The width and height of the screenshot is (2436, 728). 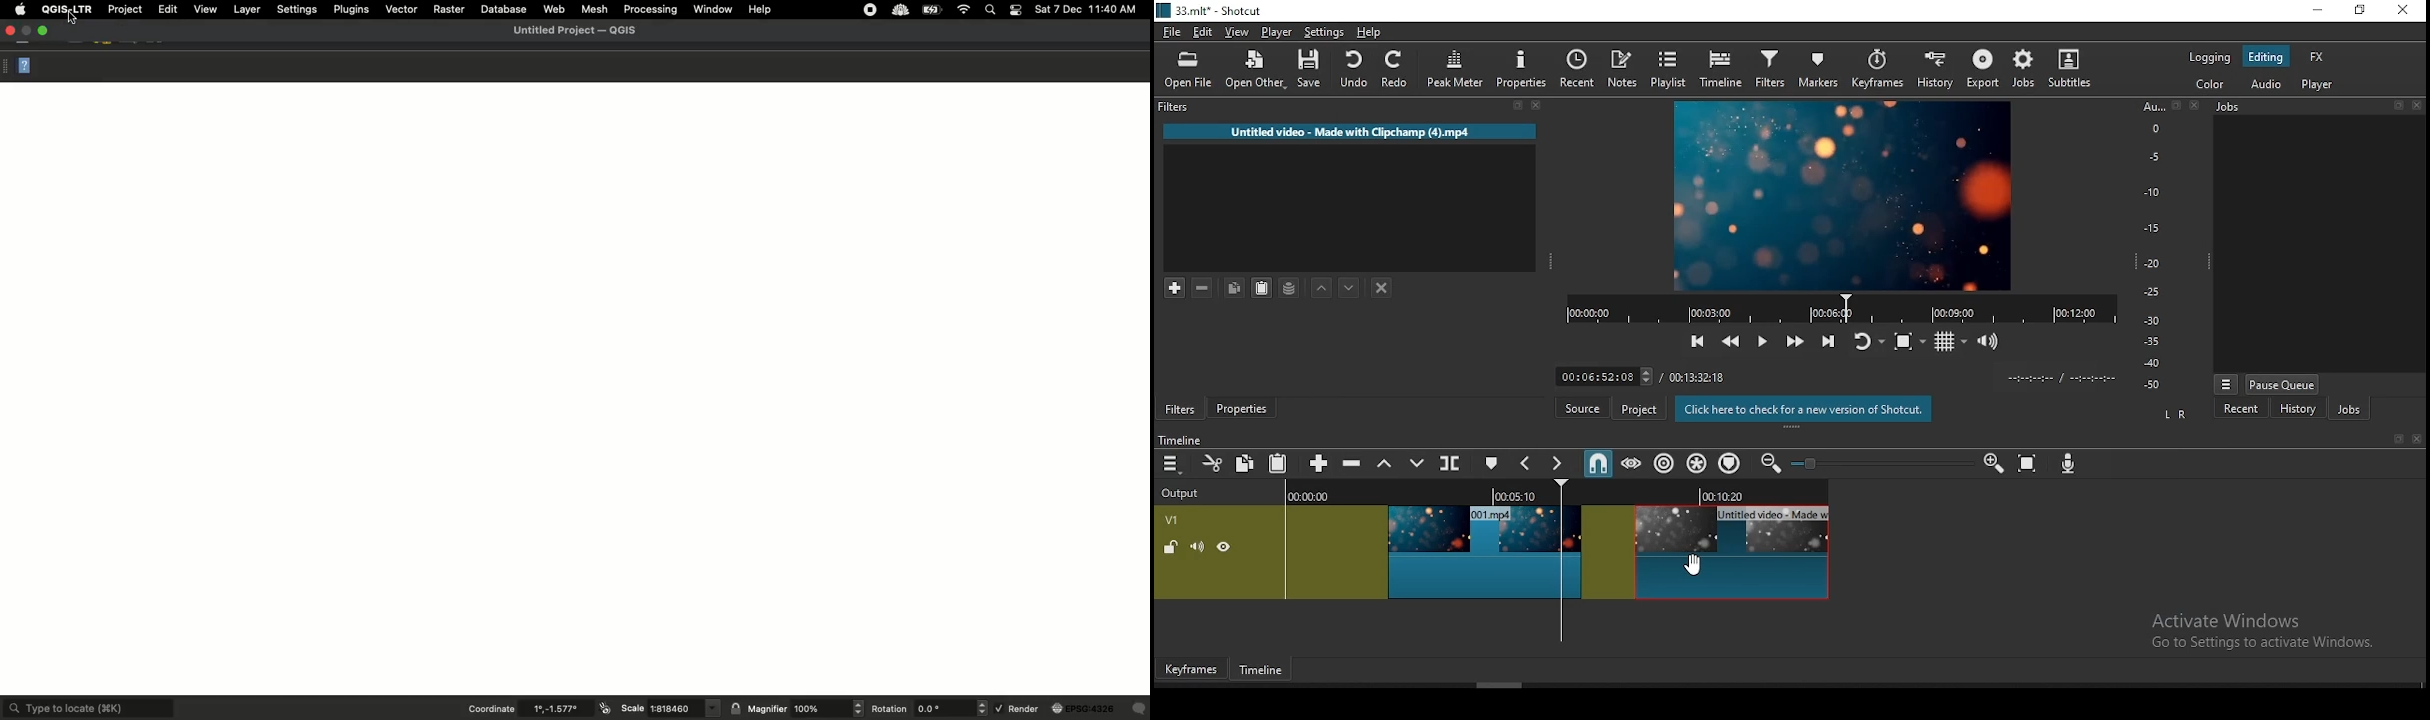 I want to click on timeline, so click(x=1718, y=70).